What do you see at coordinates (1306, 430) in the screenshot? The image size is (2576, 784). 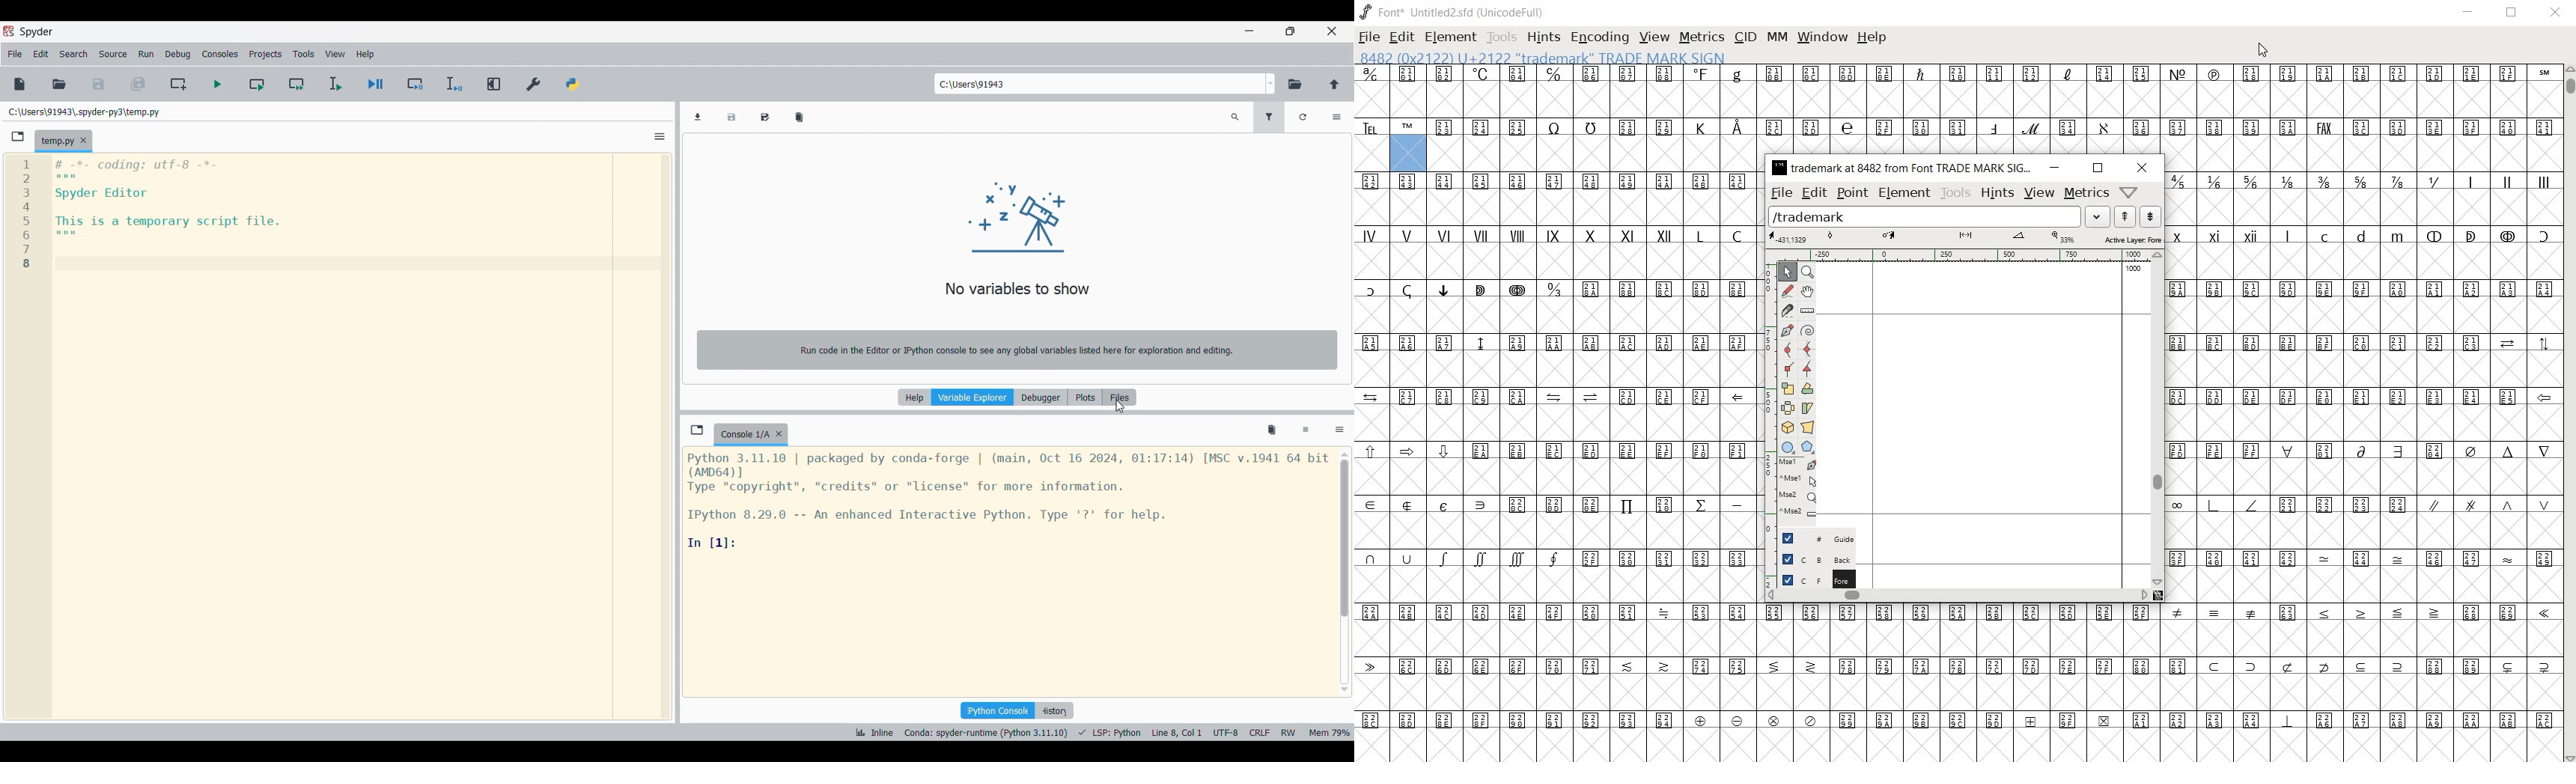 I see `Interrupt kernel` at bounding box center [1306, 430].